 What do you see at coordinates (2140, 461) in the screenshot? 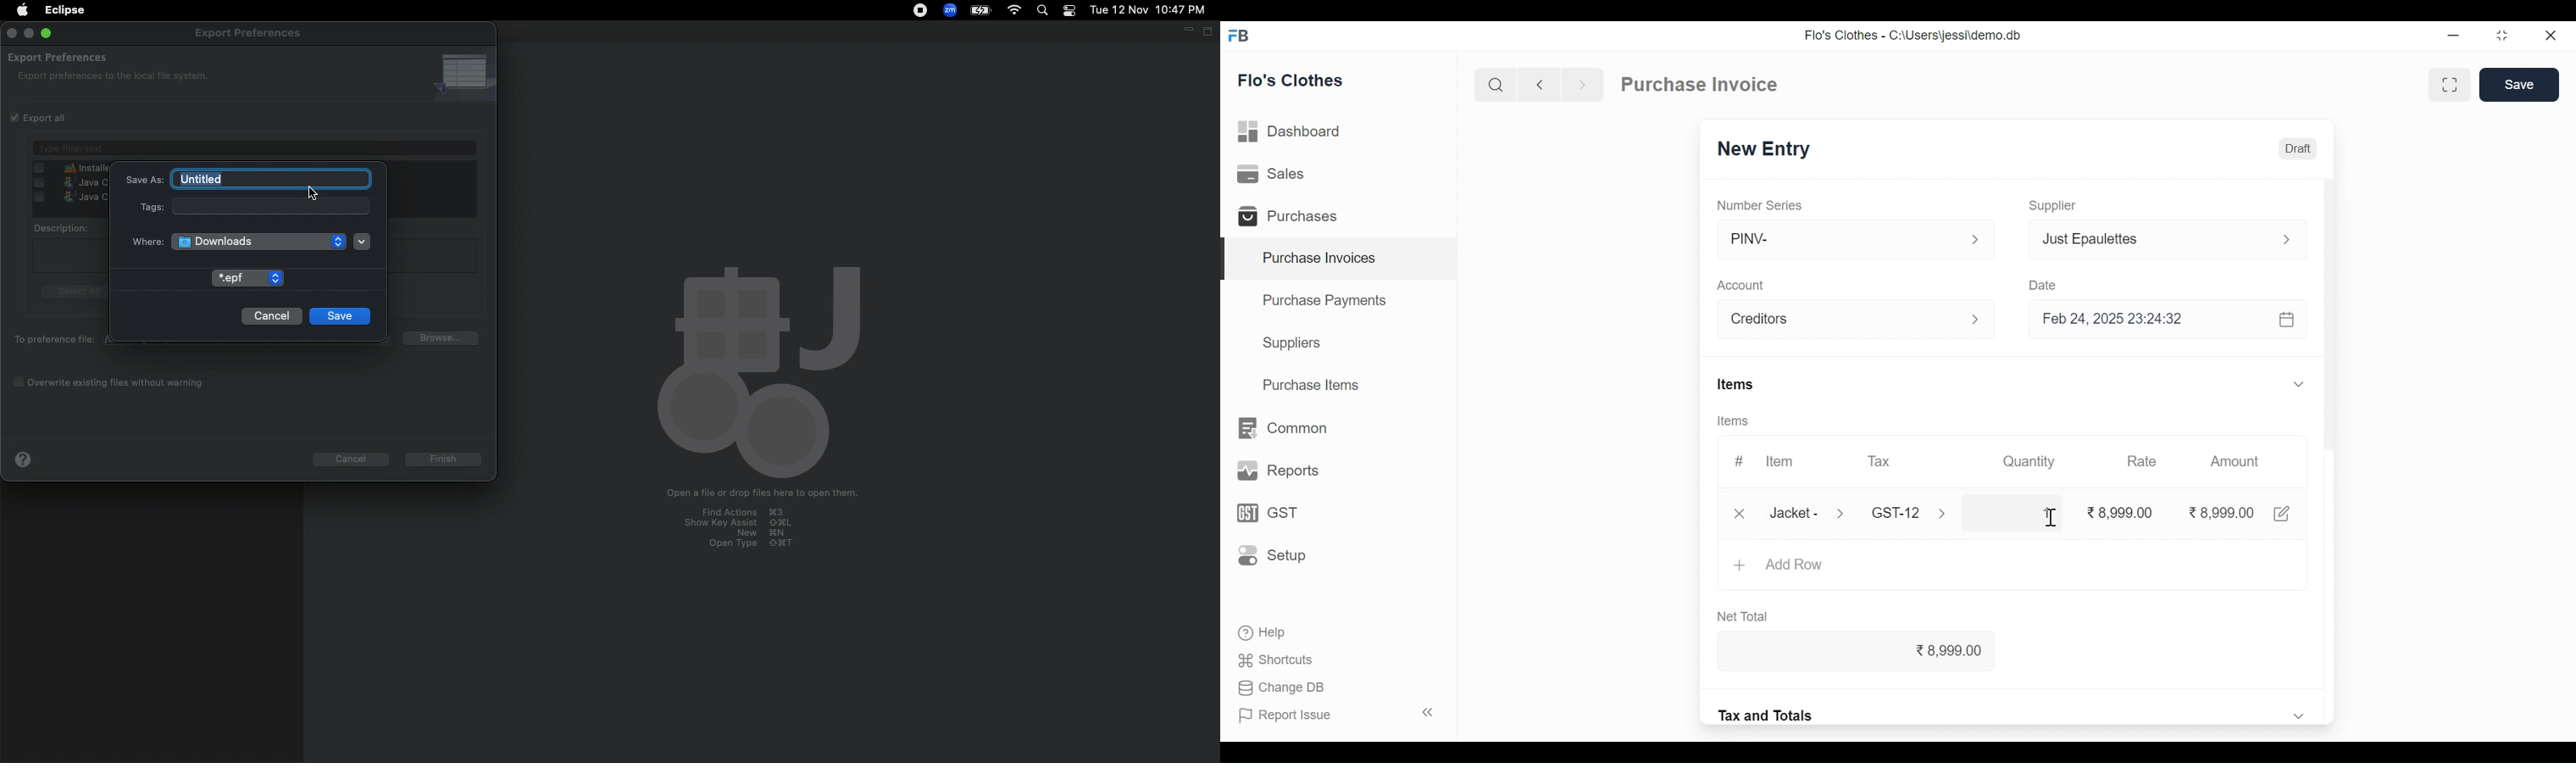
I see `Rate` at bounding box center [2140, 461].